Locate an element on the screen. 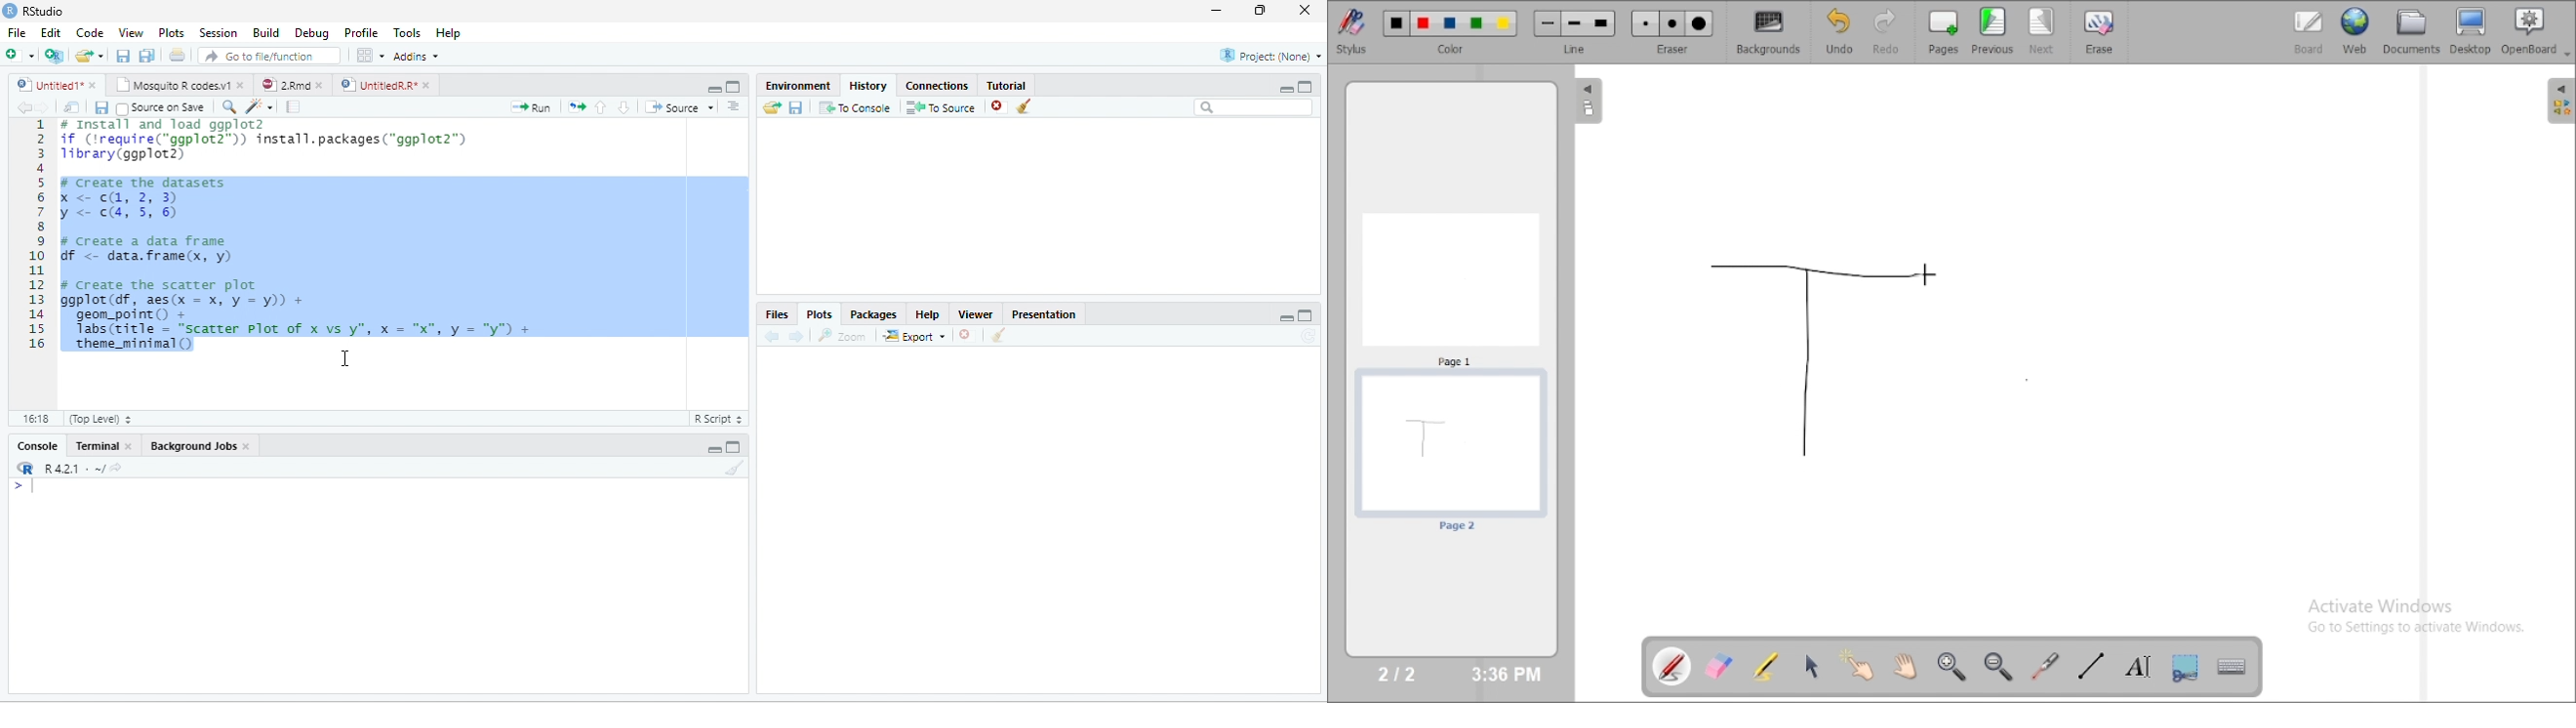 The image size is (2576, 728). close is located at coordinates (1304, 11).